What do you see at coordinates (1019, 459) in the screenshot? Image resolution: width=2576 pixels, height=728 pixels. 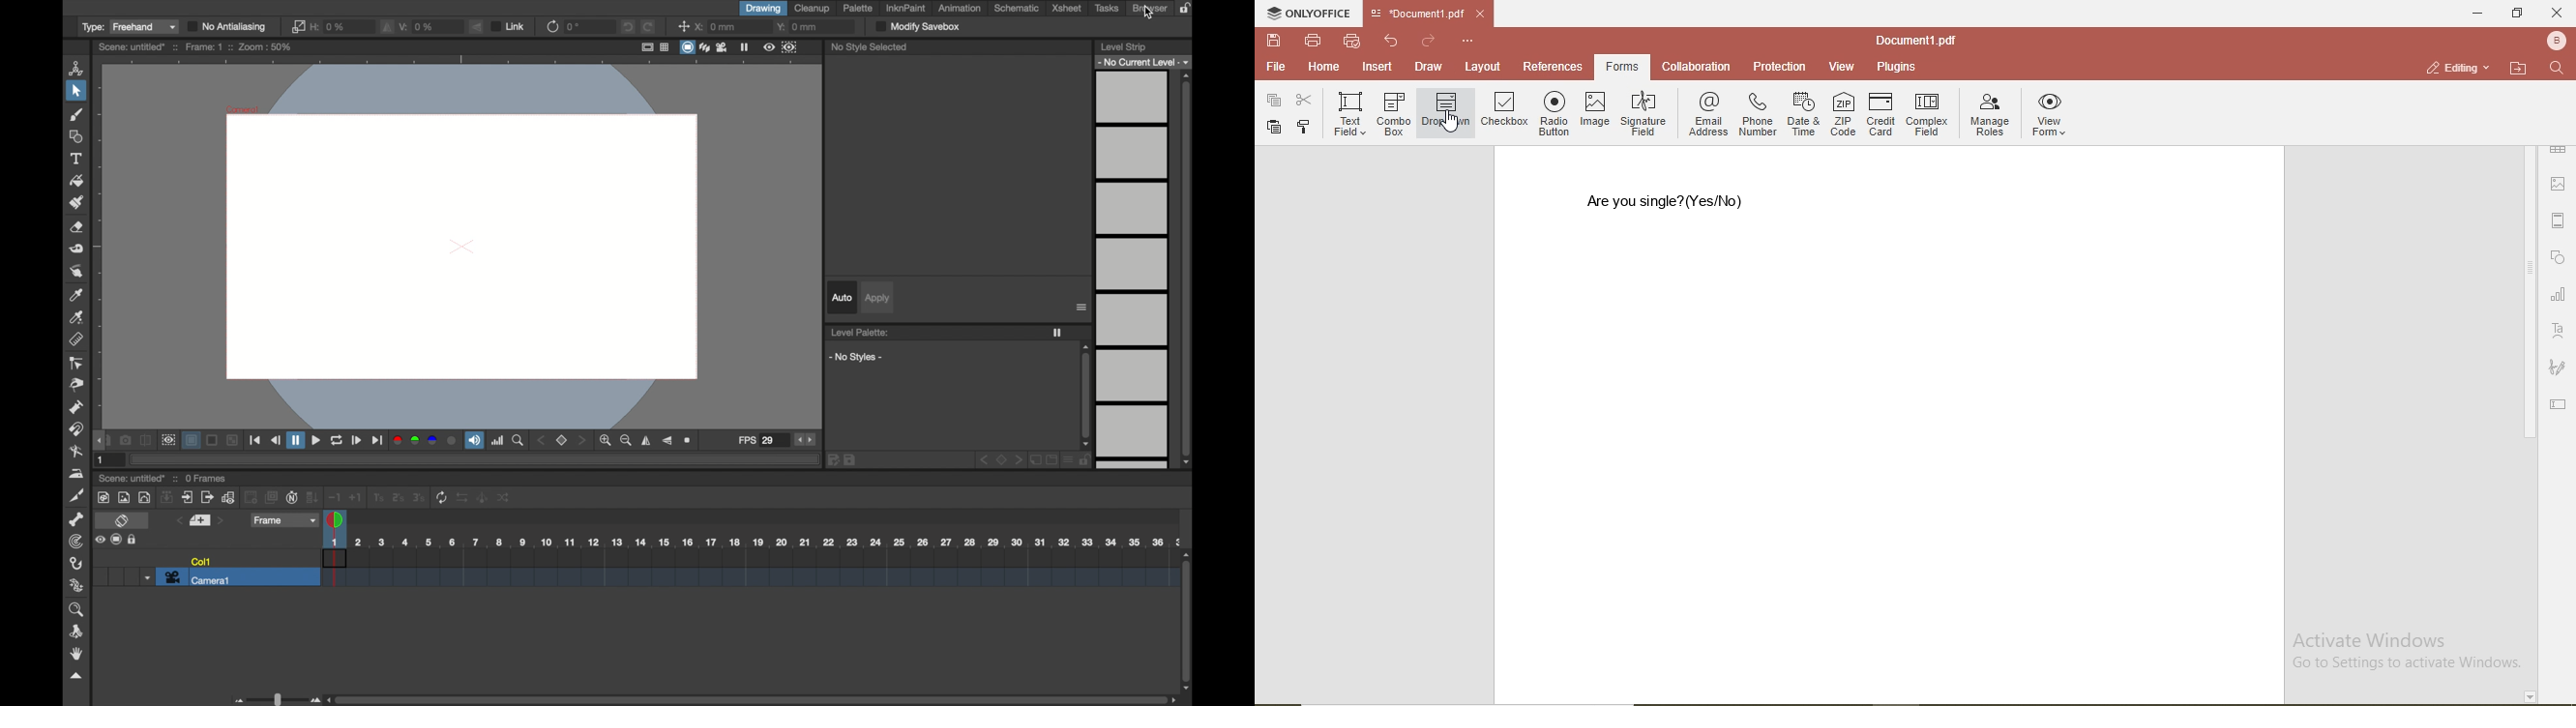 I see `front` at bounding box center [1019, 459].